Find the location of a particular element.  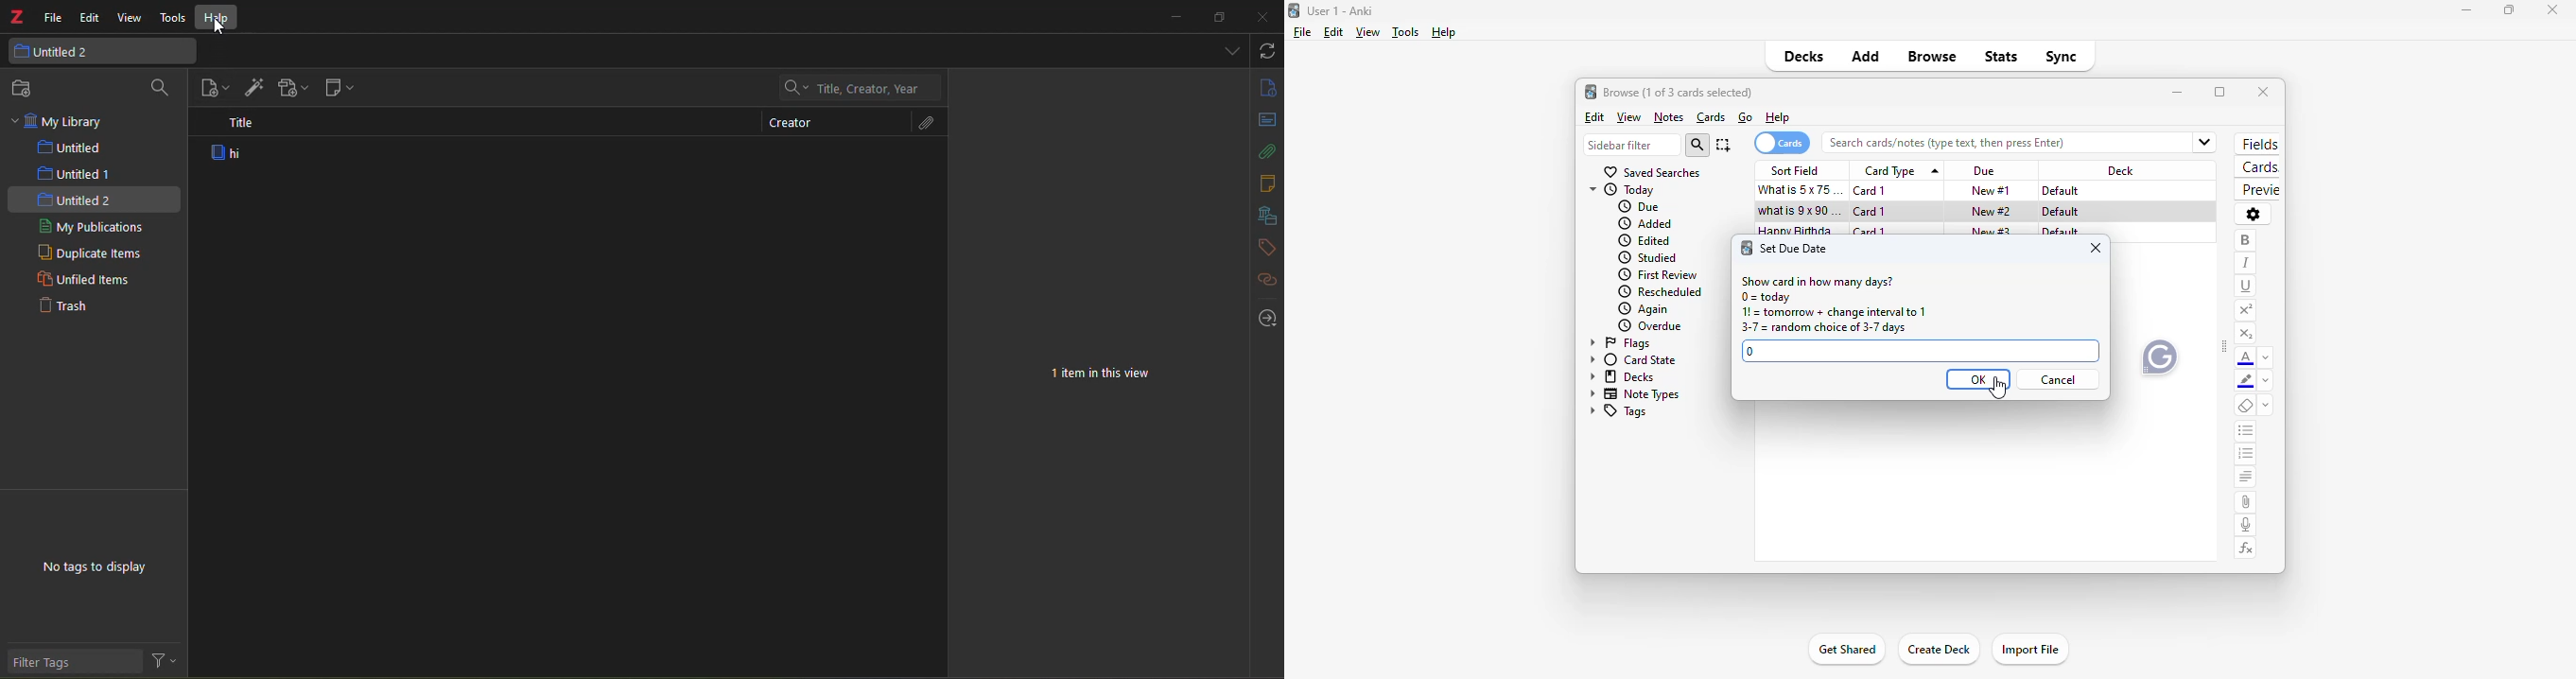

cursor is located at coordinates (1999, 389).